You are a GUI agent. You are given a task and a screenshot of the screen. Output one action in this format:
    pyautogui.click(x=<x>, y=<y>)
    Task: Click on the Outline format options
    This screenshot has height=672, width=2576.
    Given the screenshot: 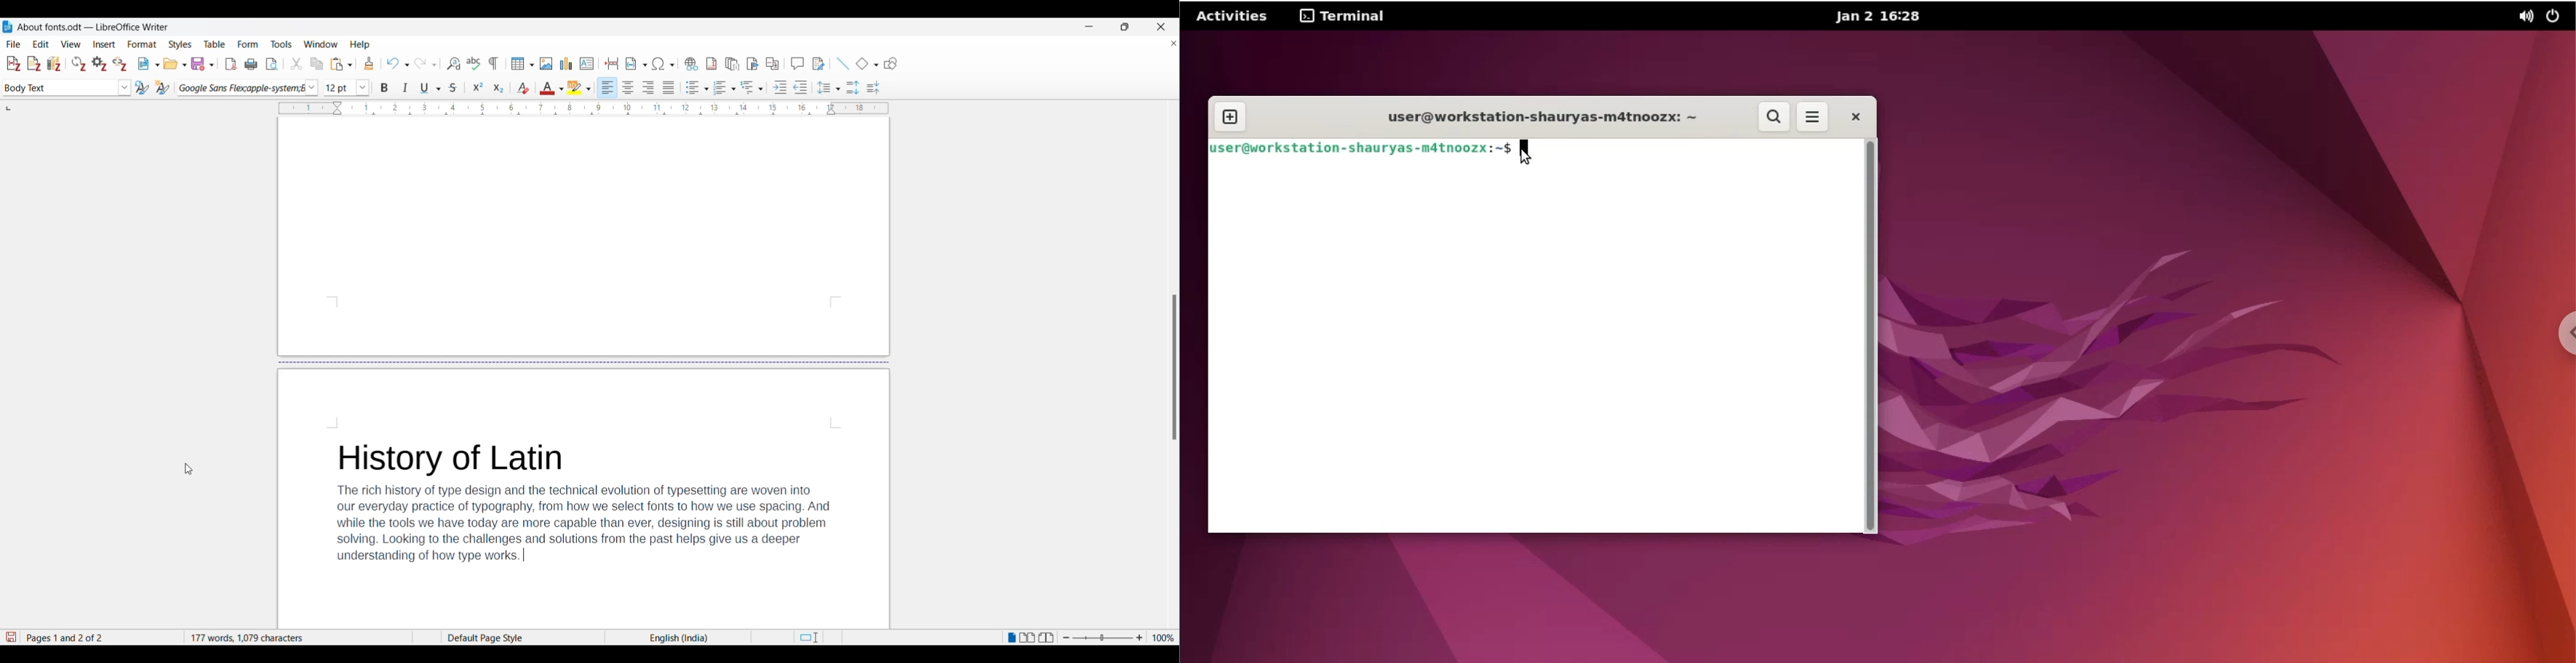 What is the action you would take?
    pyautogui.click(x=753, y=87)
    